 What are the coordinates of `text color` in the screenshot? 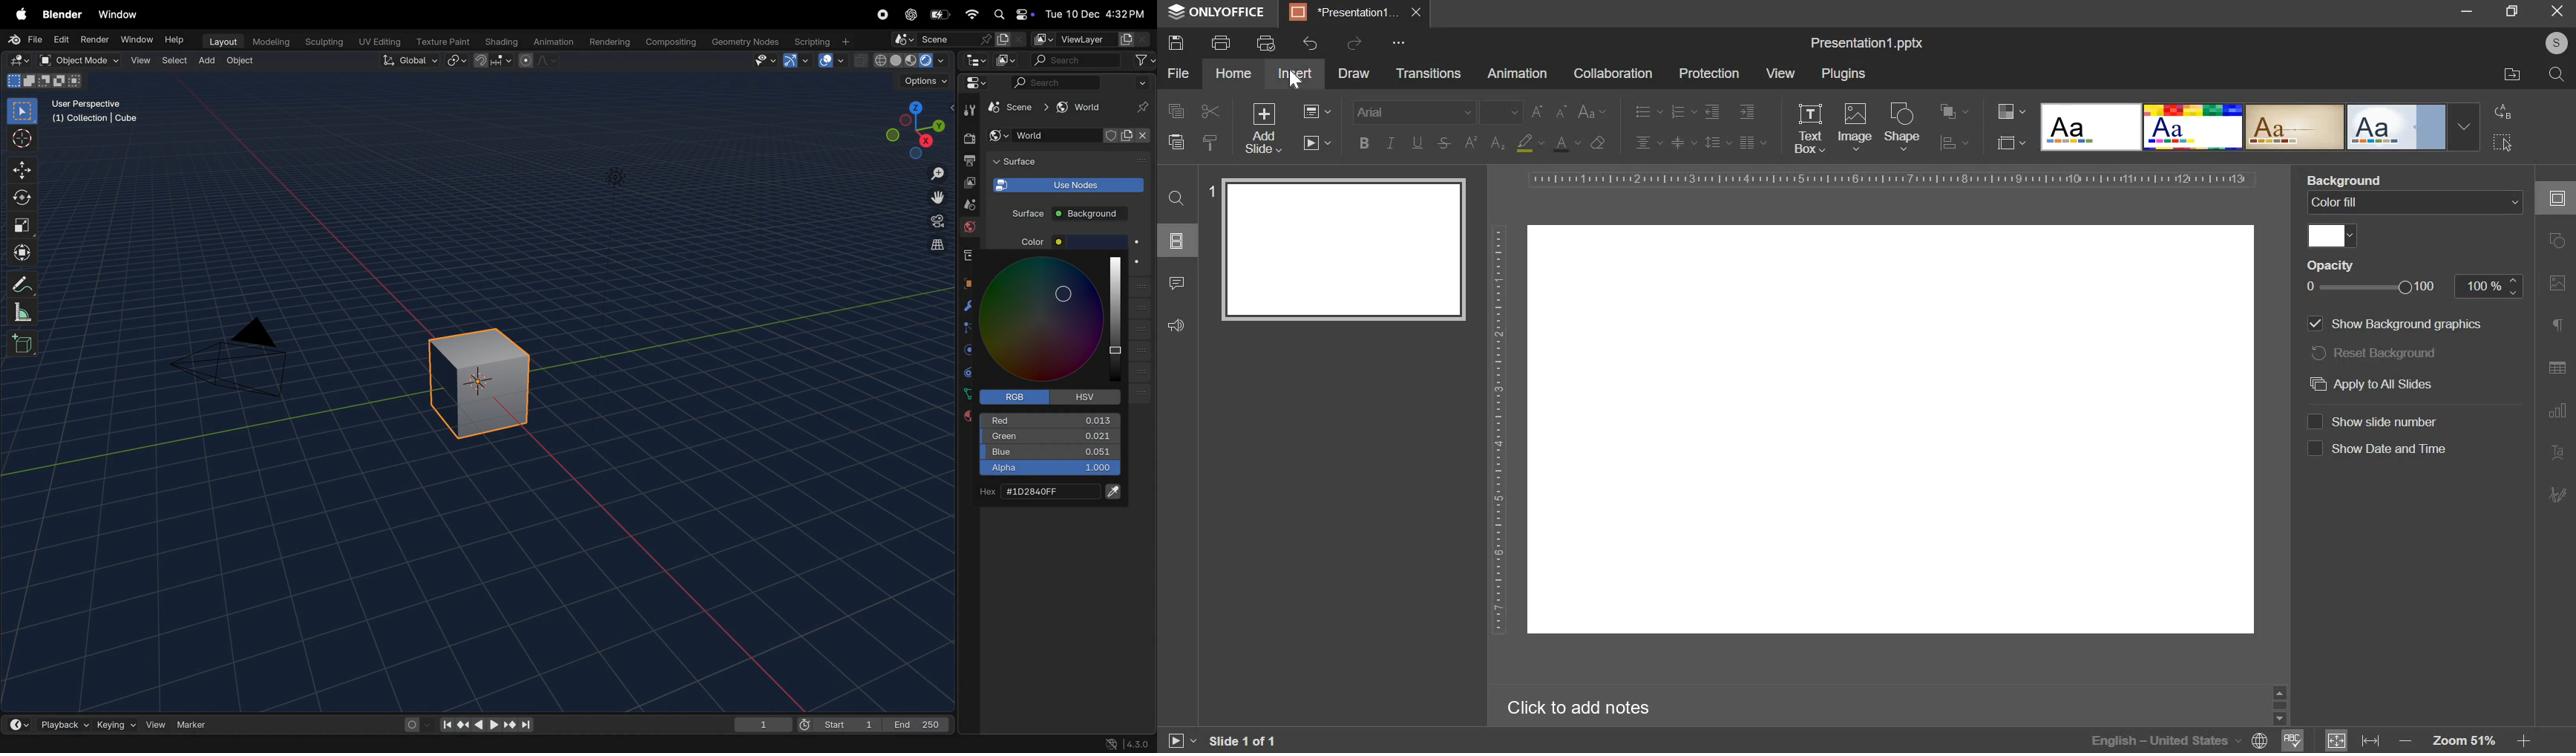 It's located at (1566, 144).